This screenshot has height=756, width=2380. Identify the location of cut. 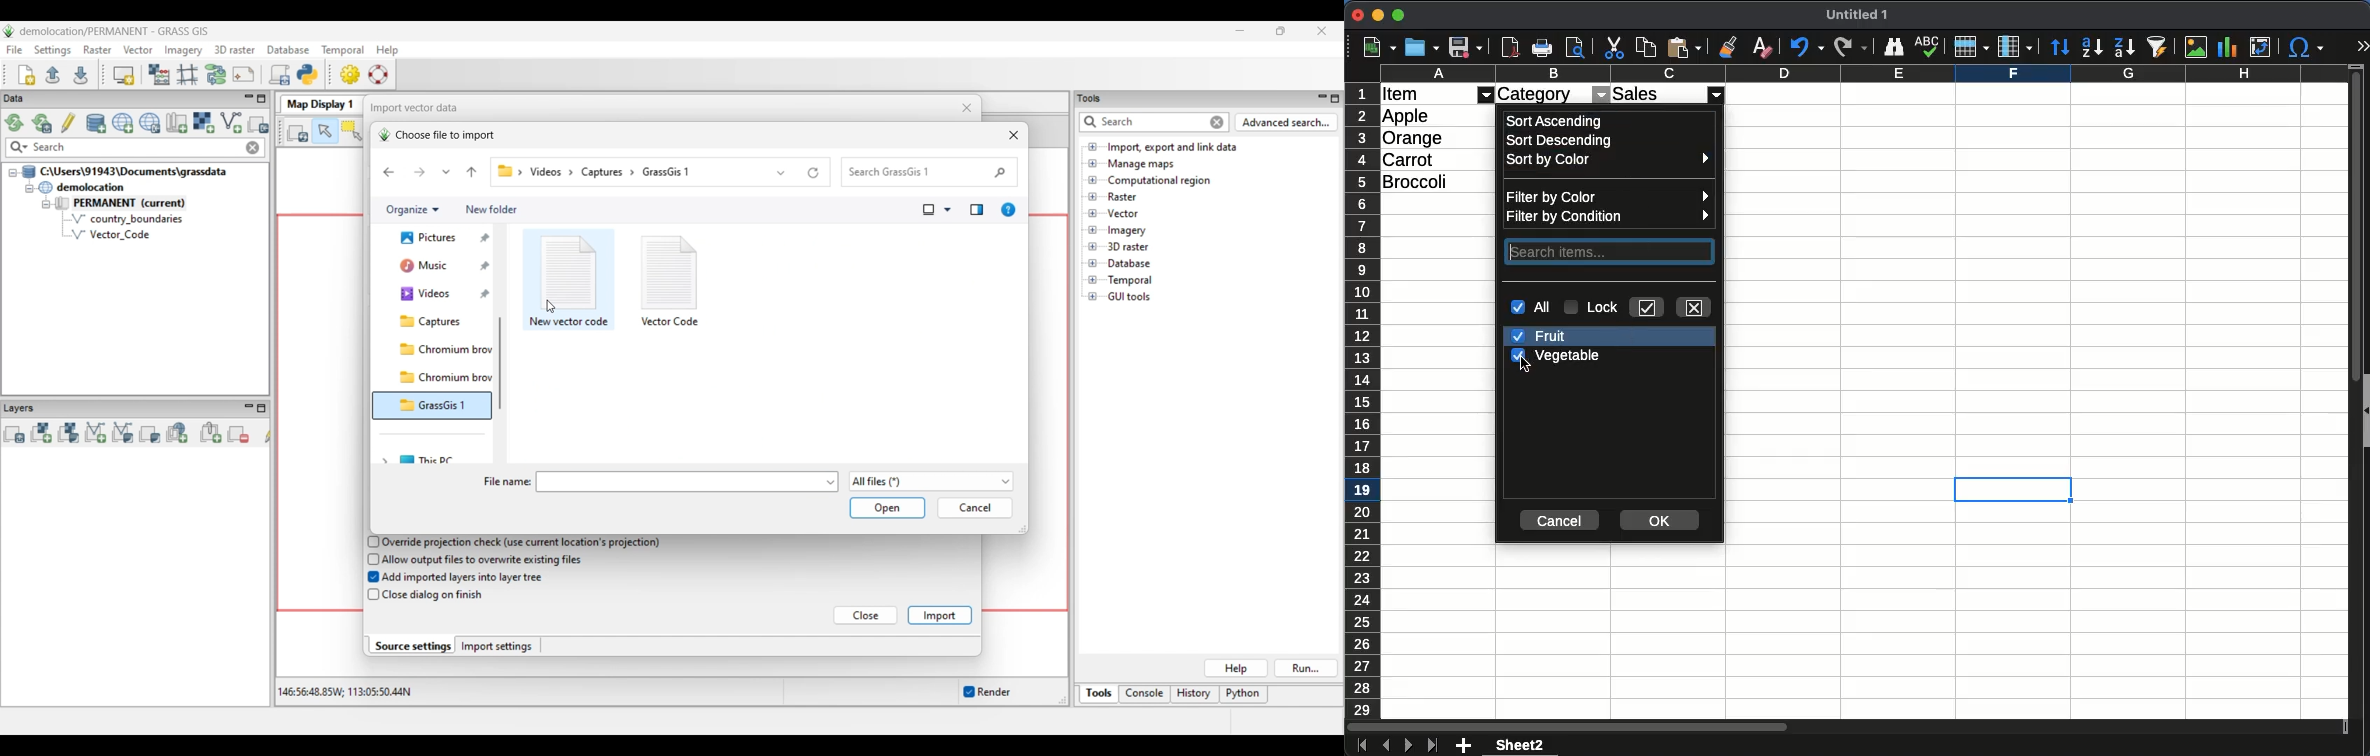
(1615, 48).